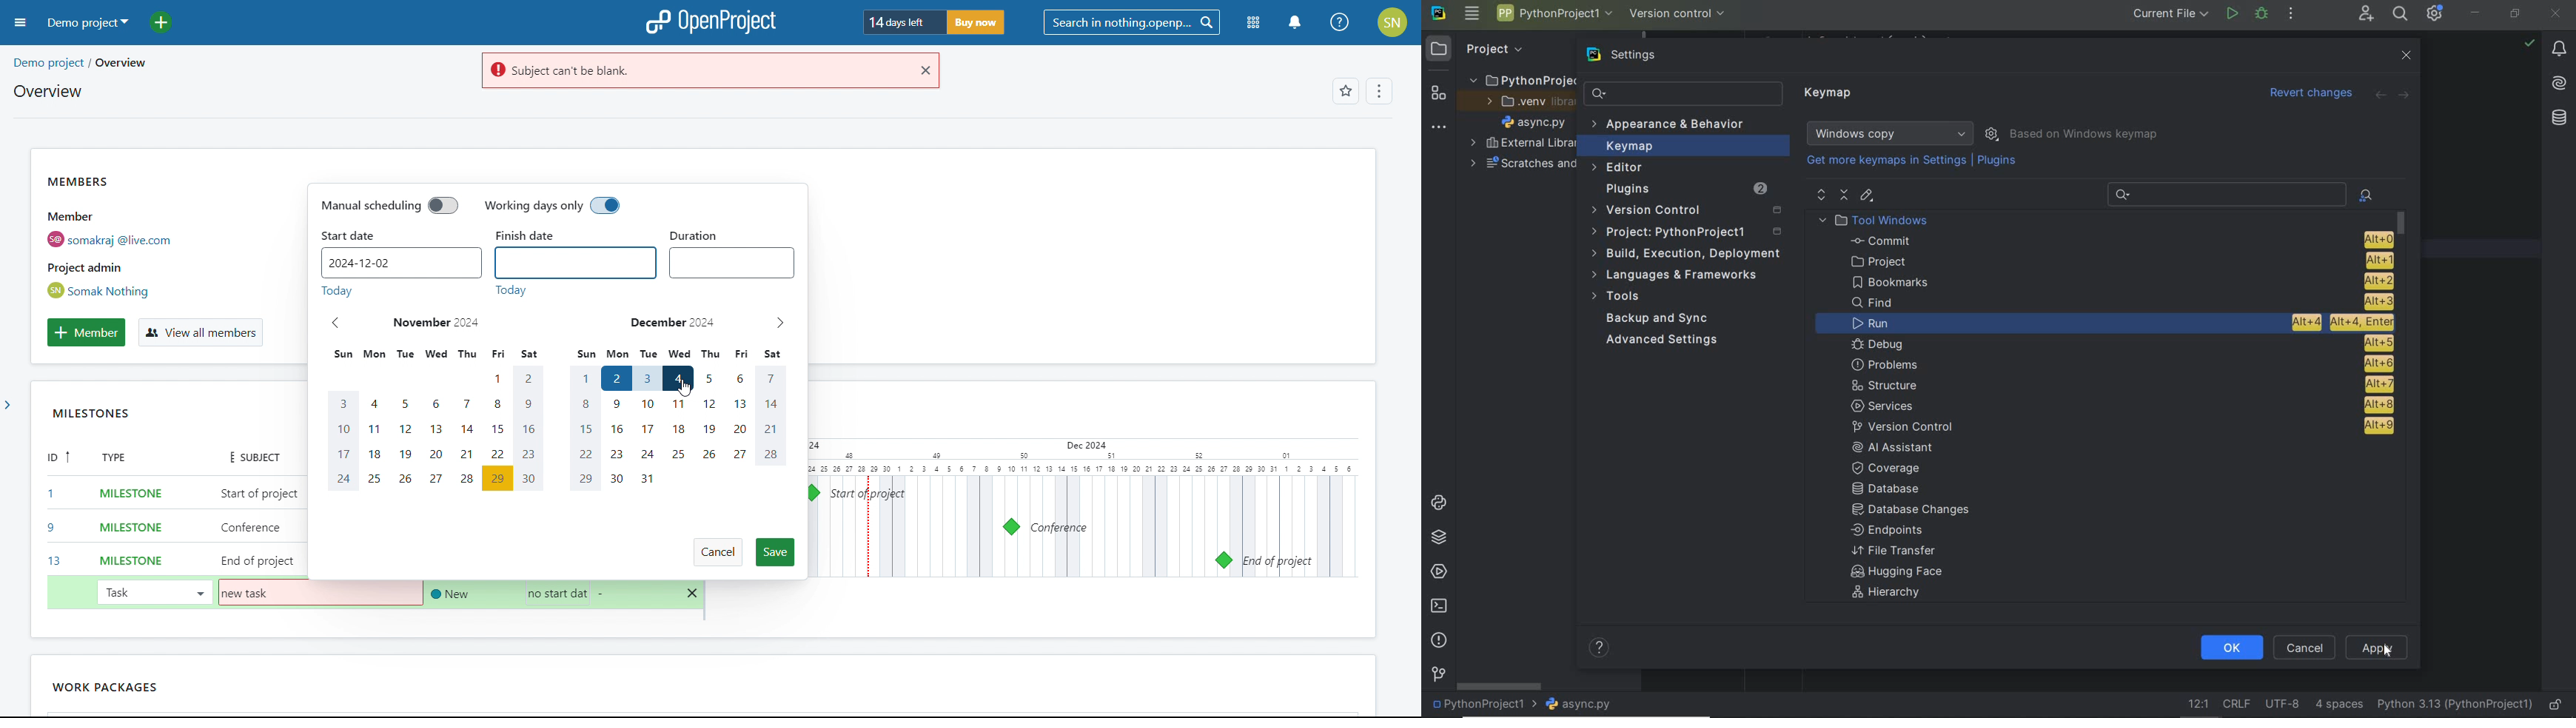 Image resolution: width=2576 pixels, height=728 pixels. I want to click on no problems, so click(2530, 43).